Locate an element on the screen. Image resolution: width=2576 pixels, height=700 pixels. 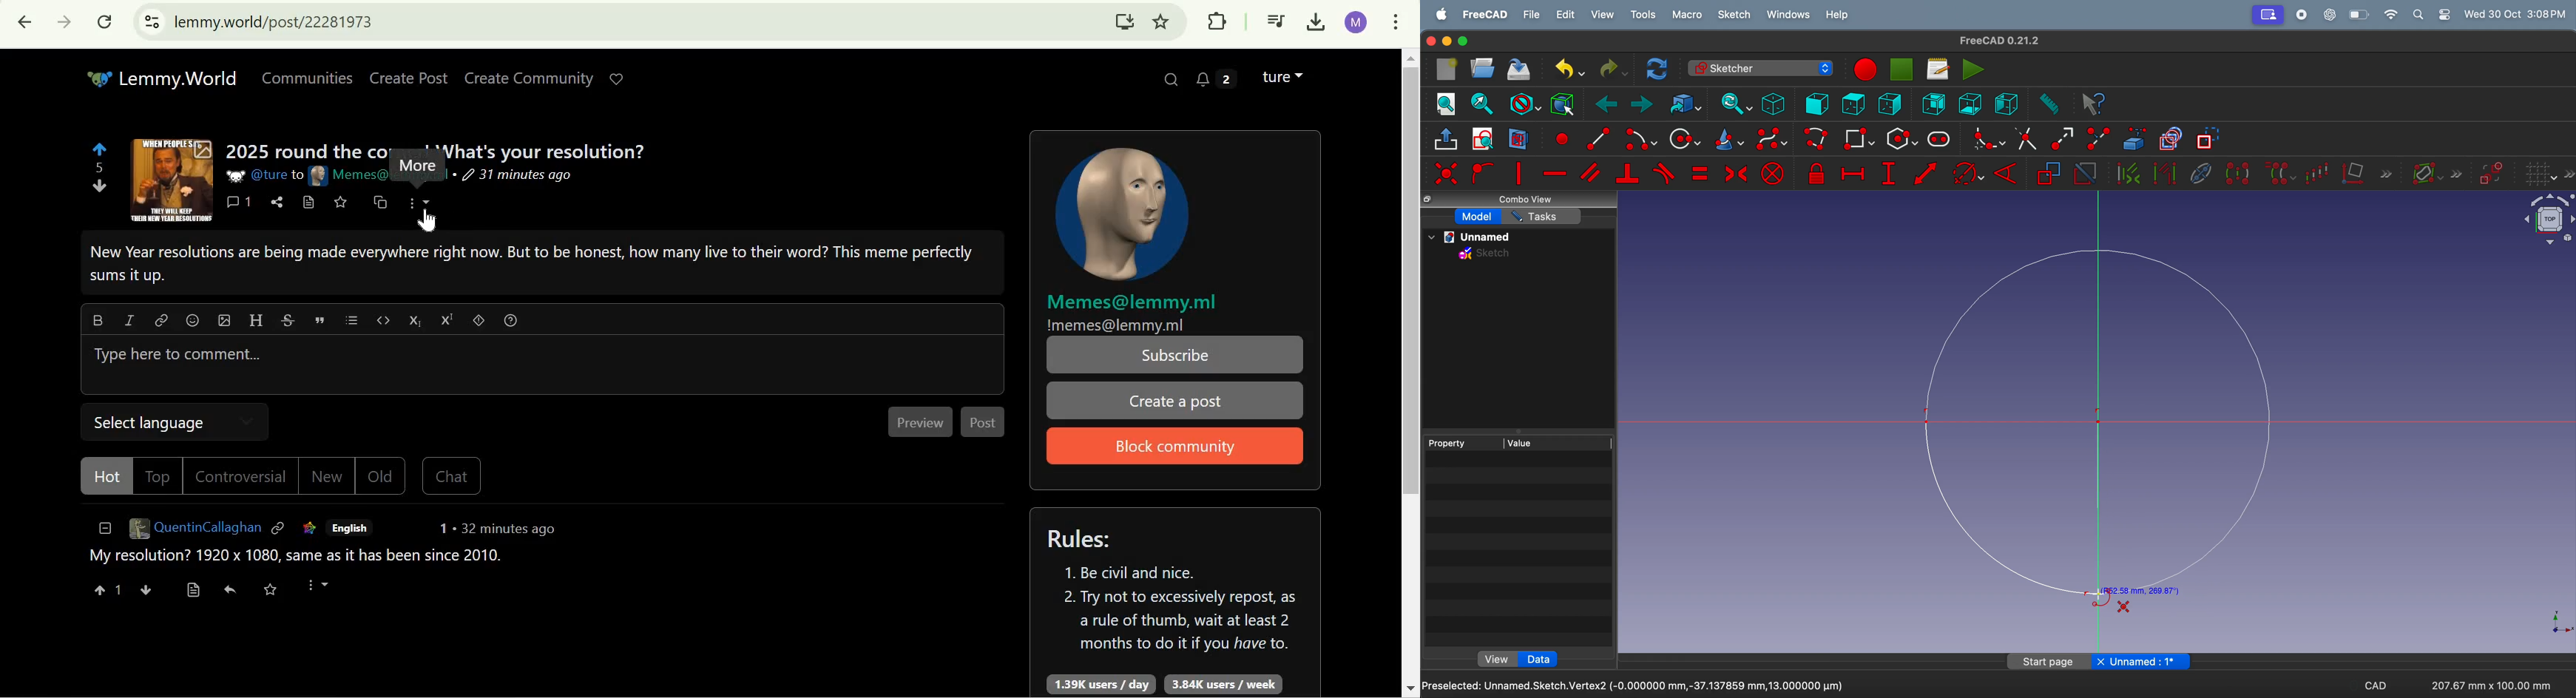
sketcher workbench is located at coordinates (1759, 68).